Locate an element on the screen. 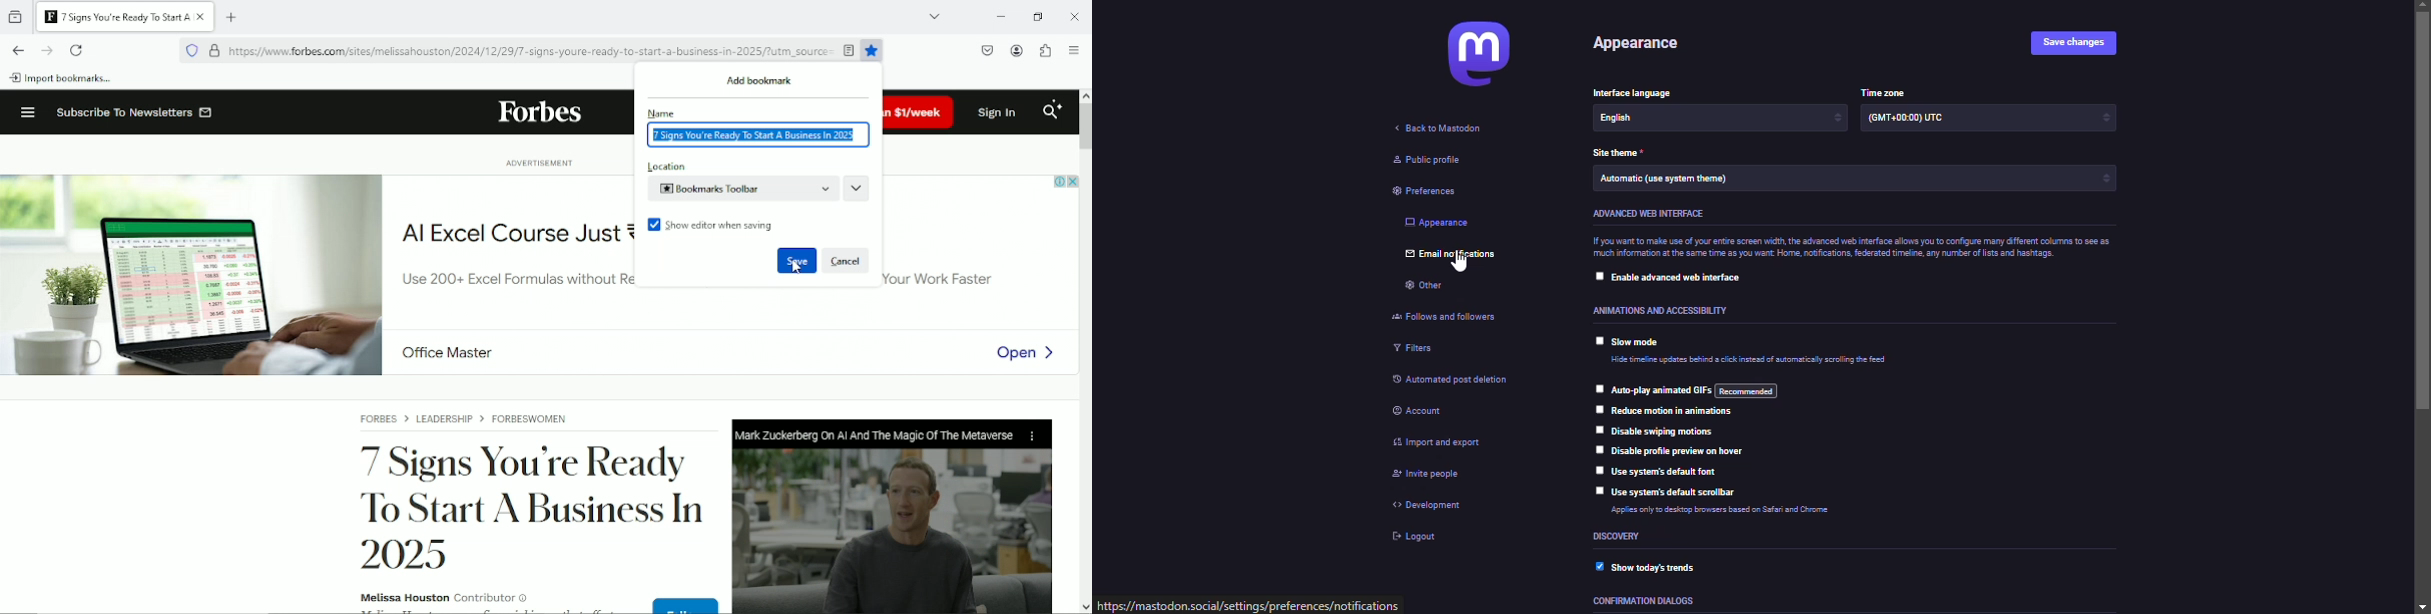 This screenshot has height=616, width=2436. Close is located at coordinates (1076, 16).